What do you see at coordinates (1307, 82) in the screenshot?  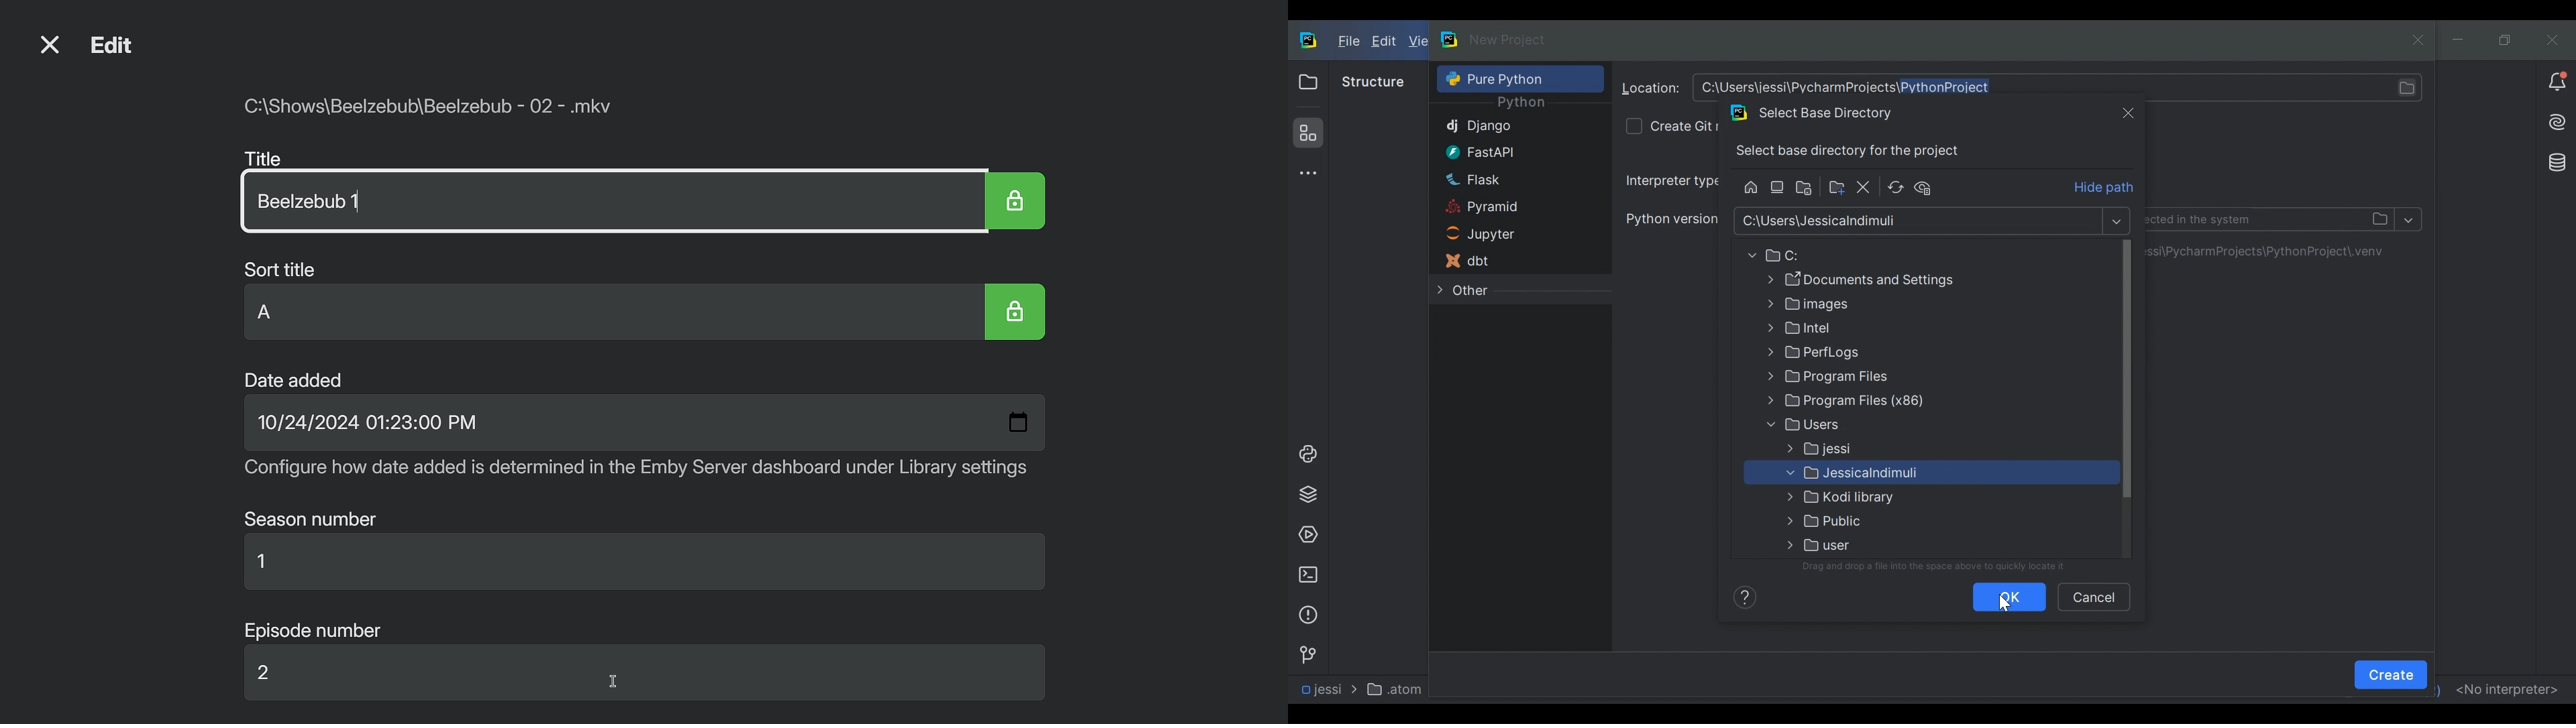 I see `Project View` at bounding box center [1307, 82].